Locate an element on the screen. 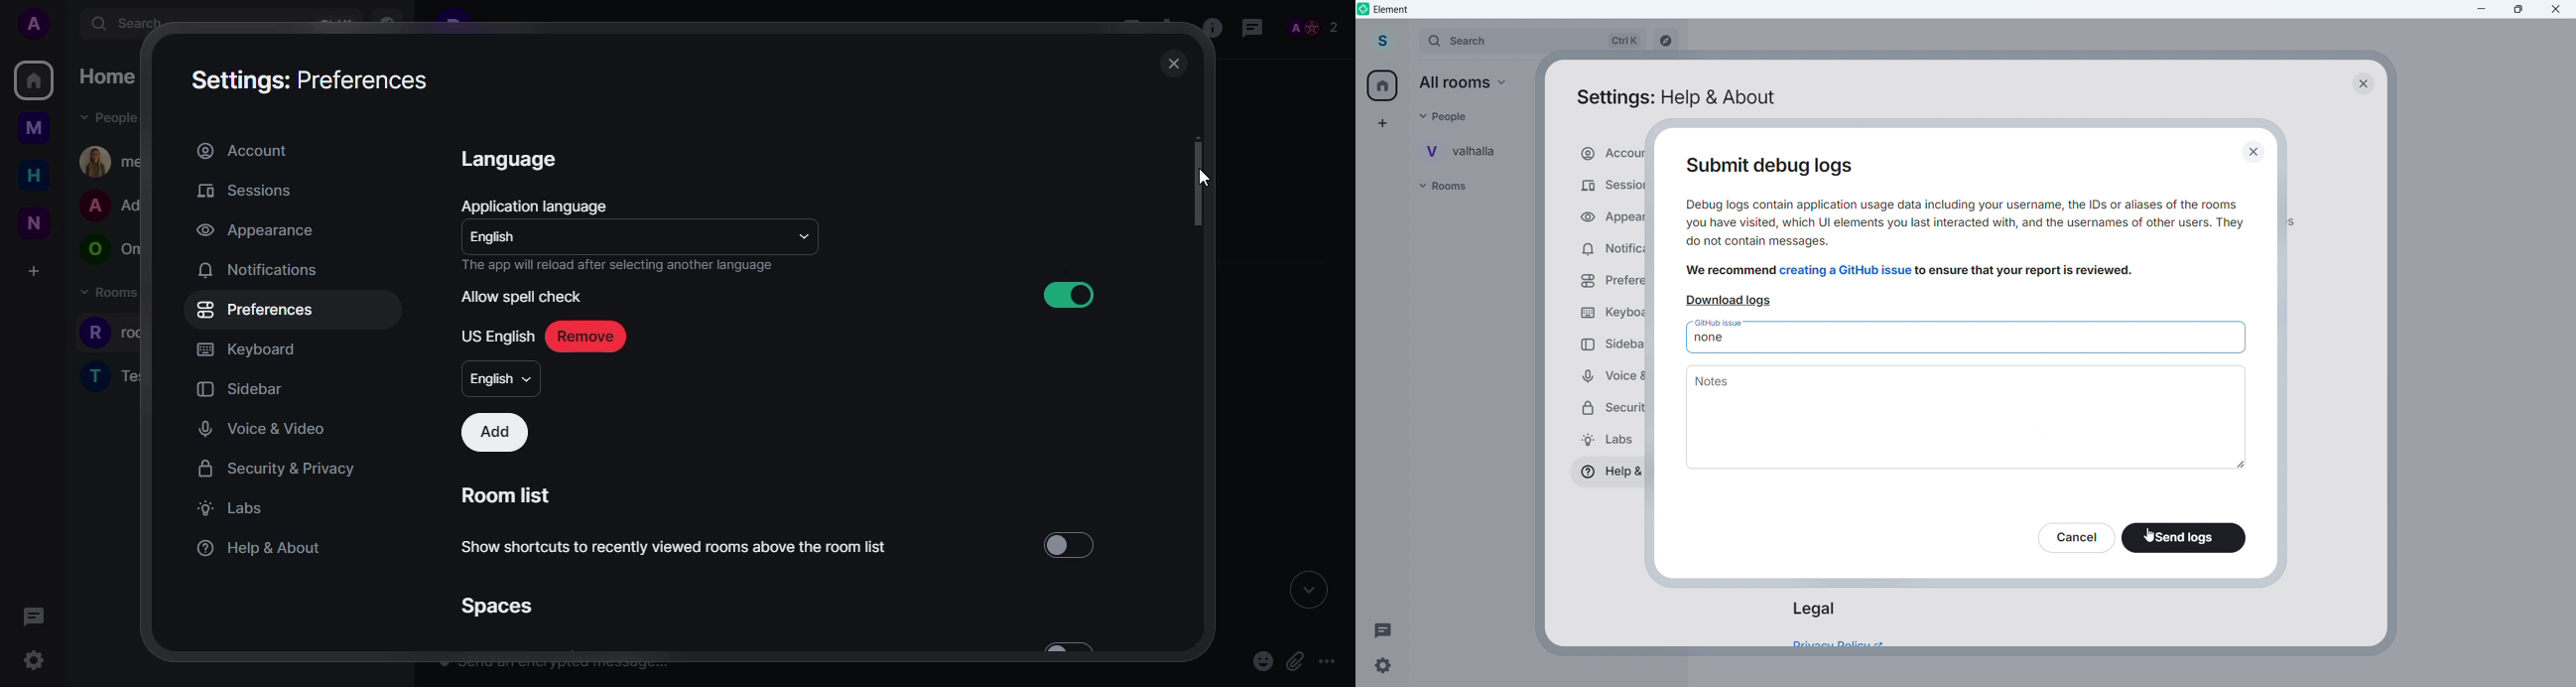 The height and width of the screenshot is (700, 2576). home is located at coordinates (112, 76).